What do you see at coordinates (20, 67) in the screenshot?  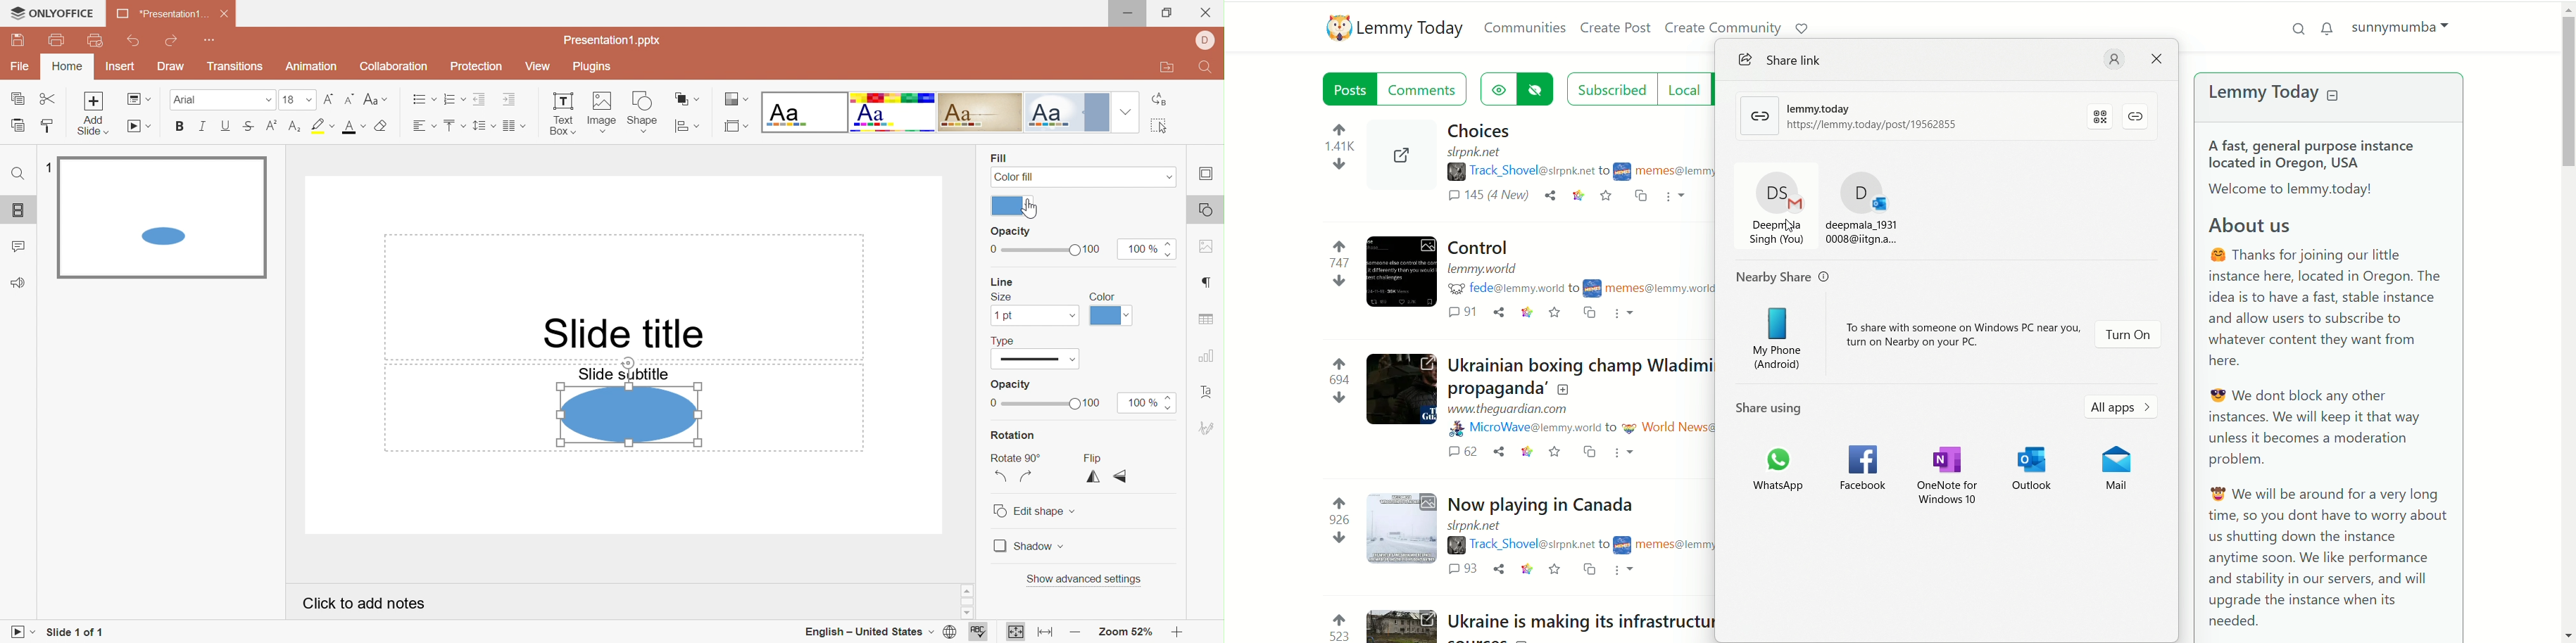 I see `File` at bounding box center [20, 67].